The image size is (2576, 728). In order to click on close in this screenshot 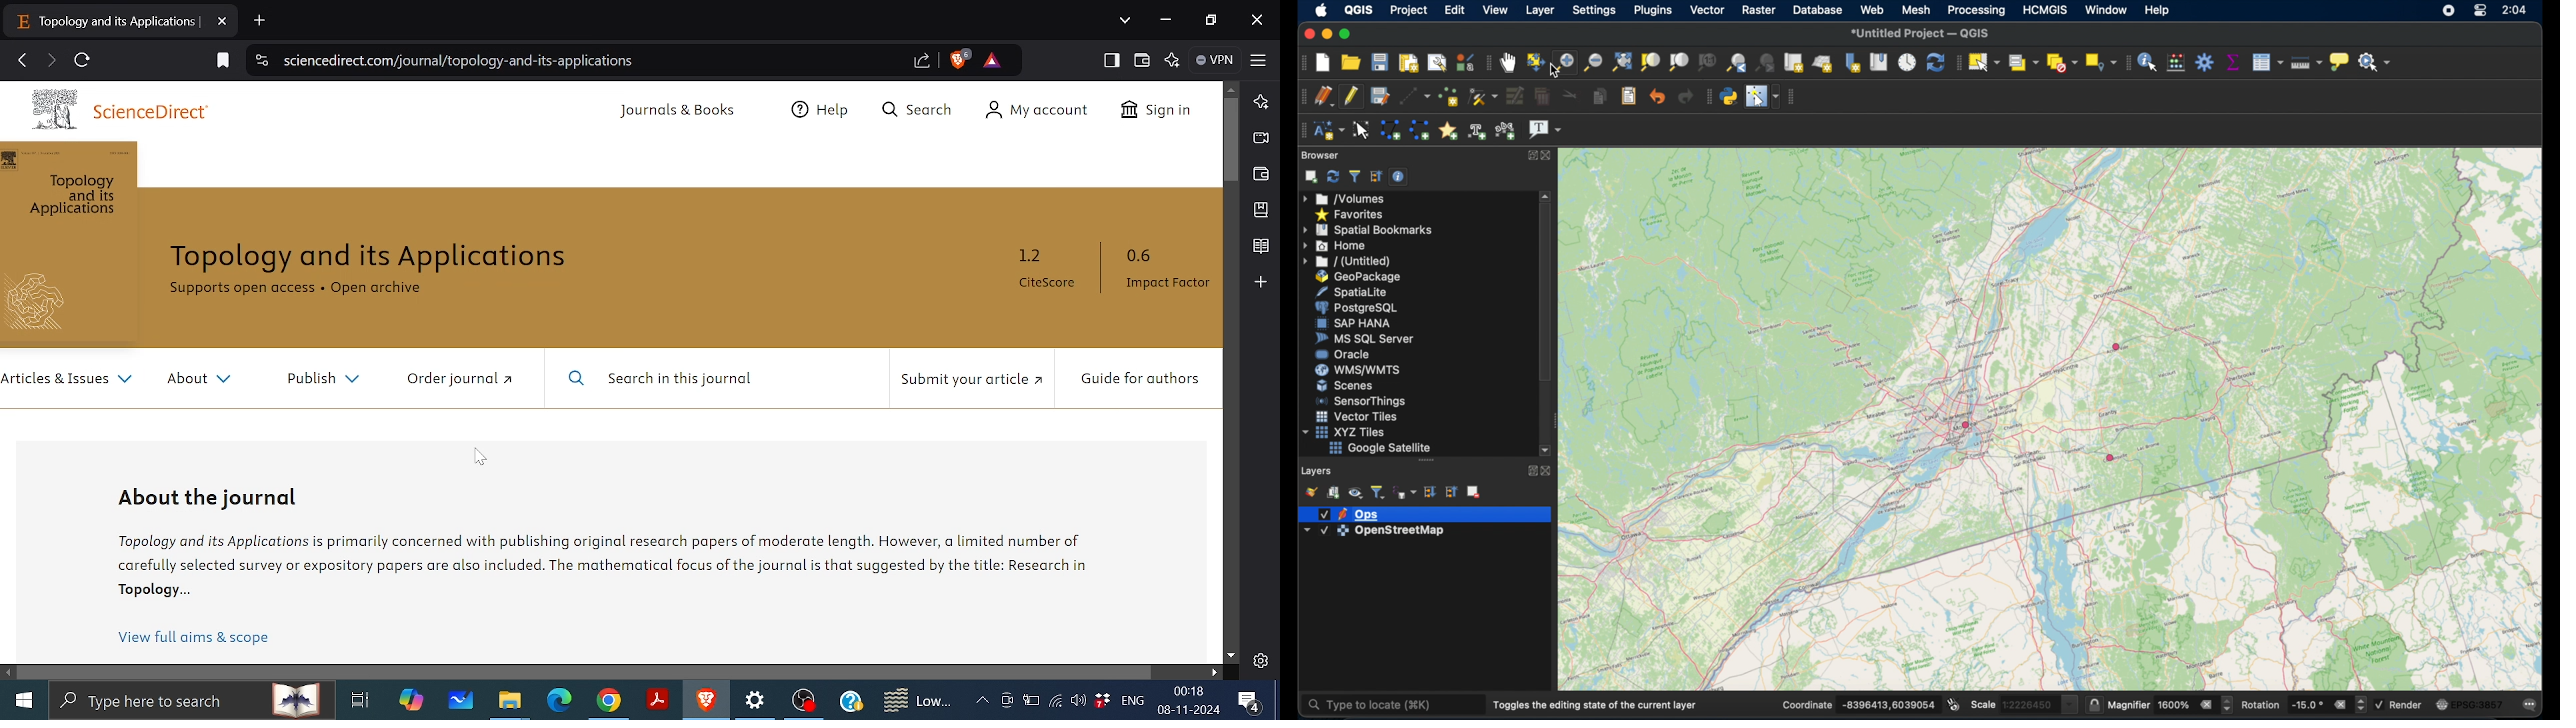, I will do `click(1307, 34)`.